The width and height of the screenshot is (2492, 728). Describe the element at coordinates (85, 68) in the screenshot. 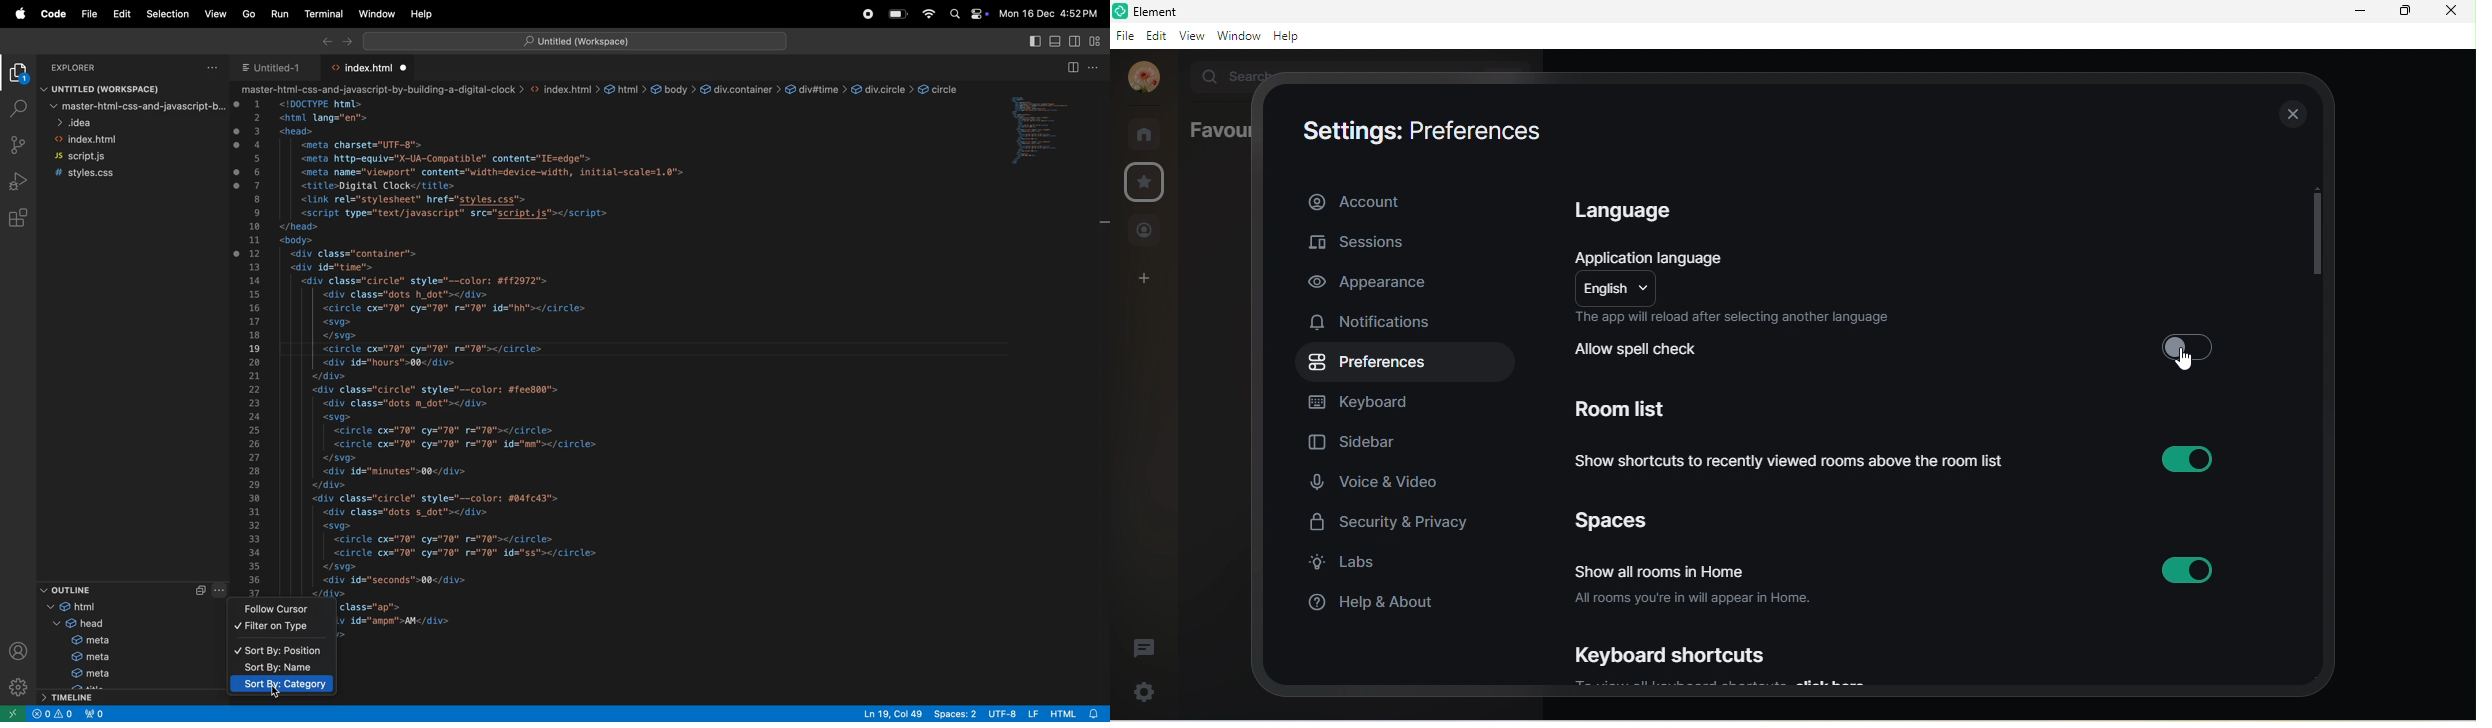

I see `Explore` at that location.